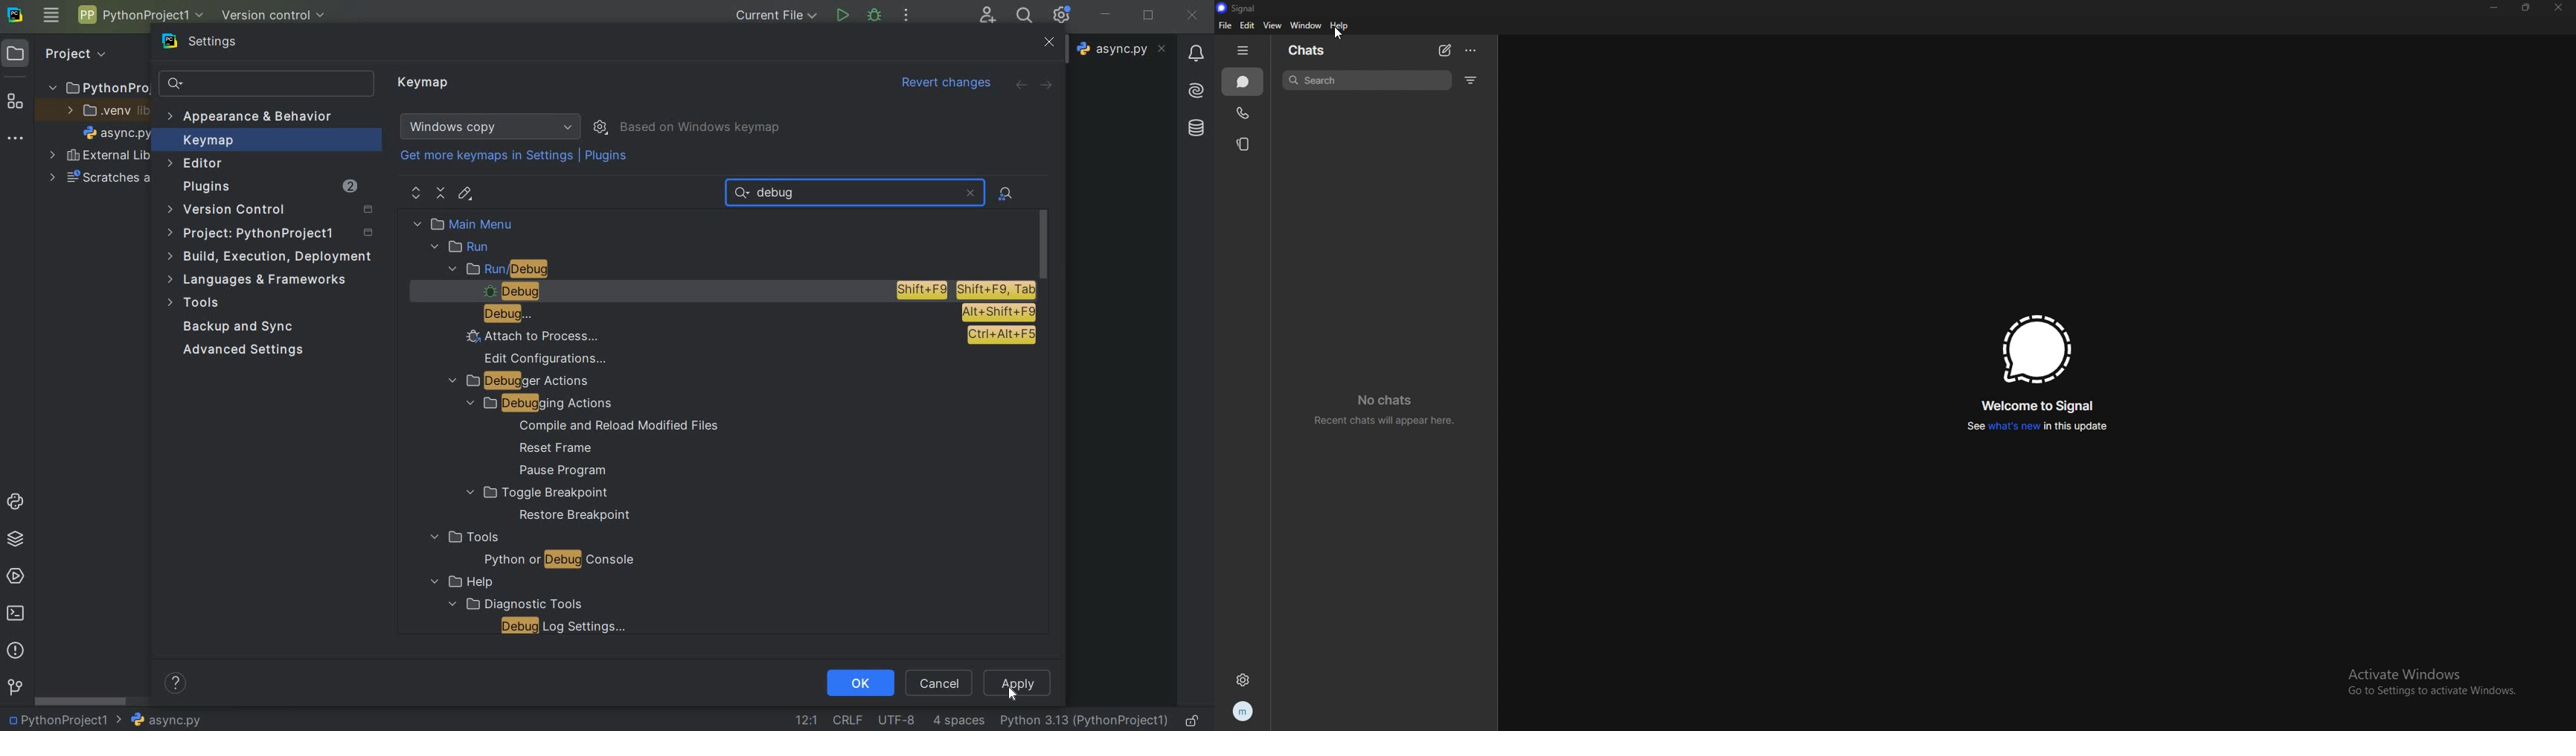  Describe the element at coordinates (2404, 669) in the screenshot. I see `Activate Windows` at that location.